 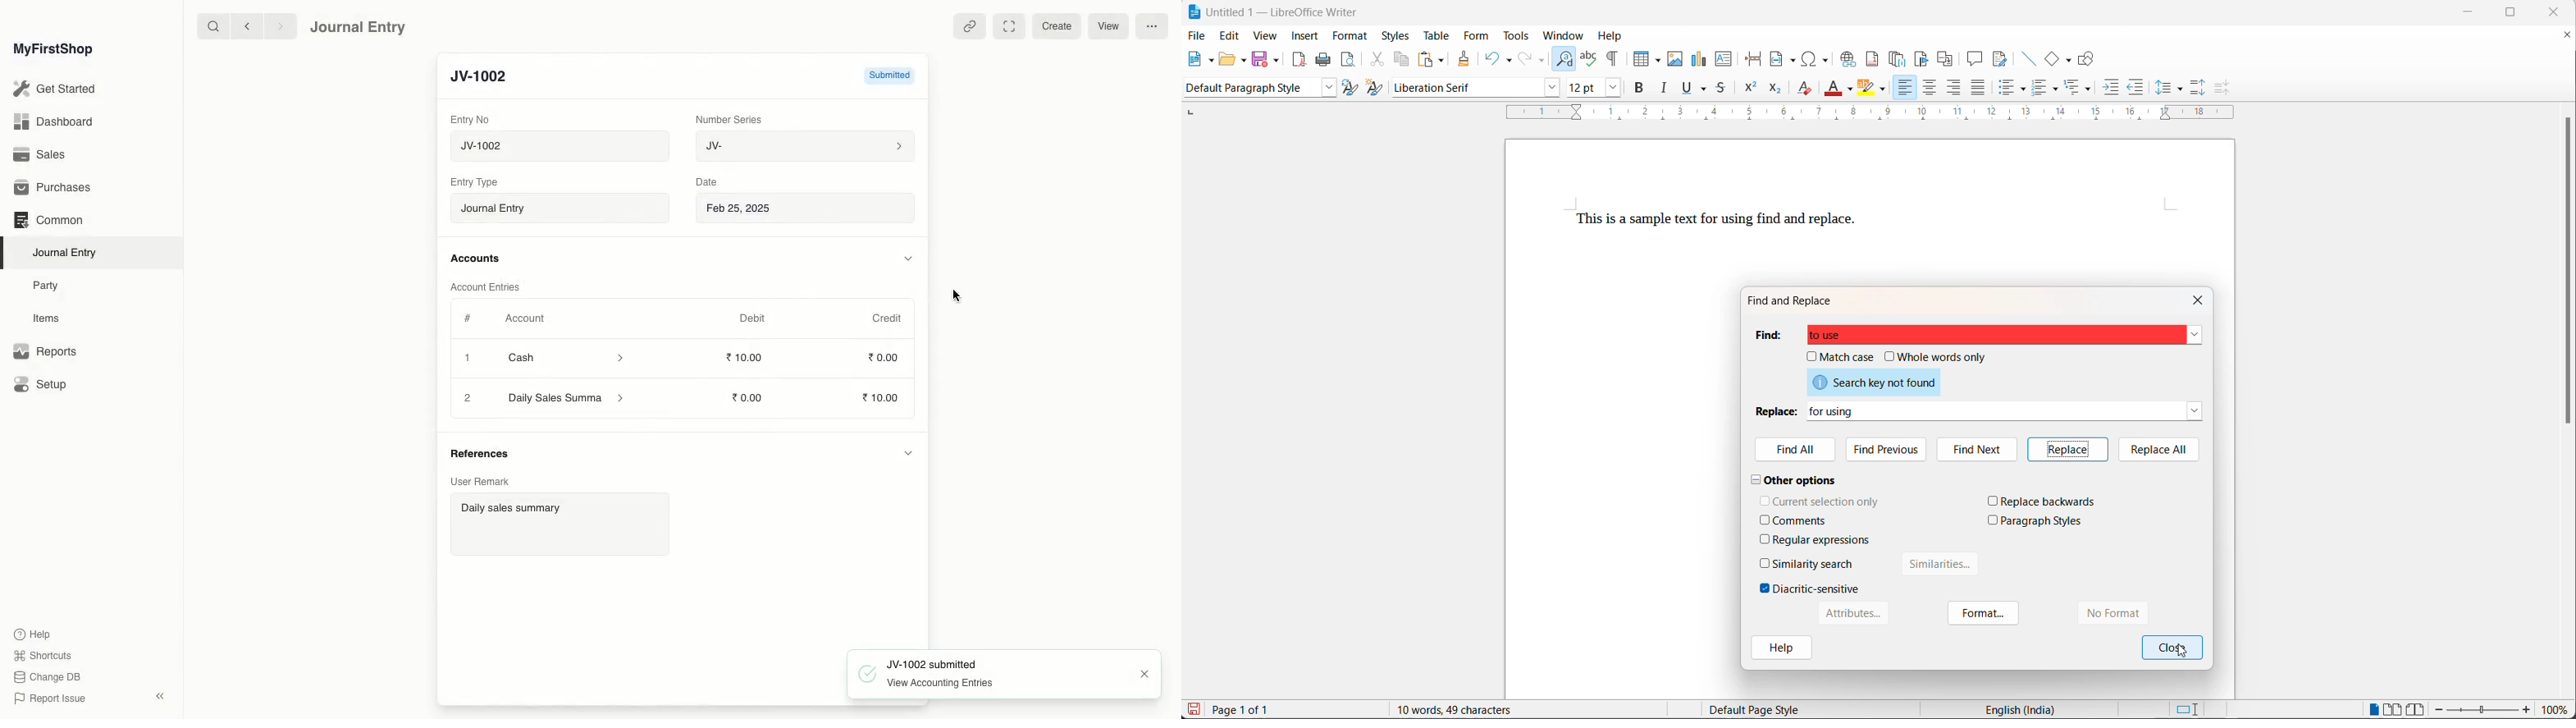 What do you see at coordinates (1765, 500) in the screenshot?
I see `checkbox` at bounding box center [1765, 500].